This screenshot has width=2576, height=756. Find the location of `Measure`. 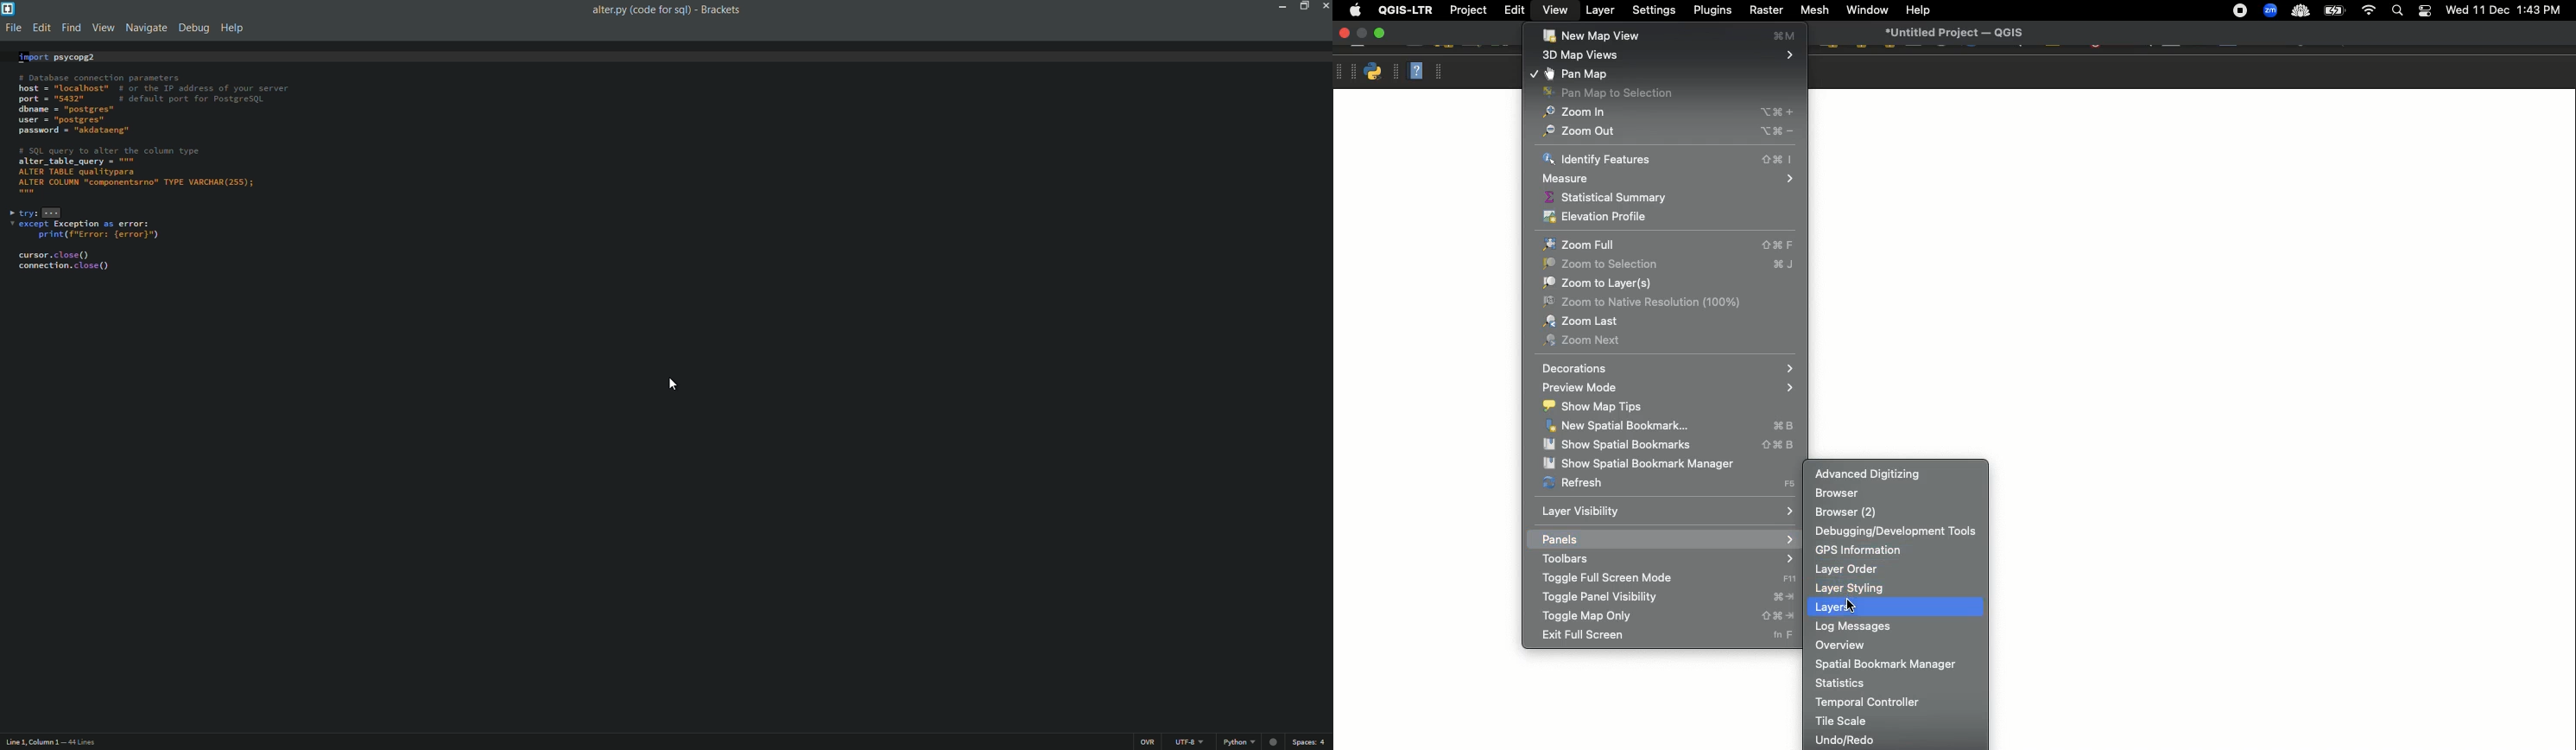

Measure is located at coordinates (1671, 178).